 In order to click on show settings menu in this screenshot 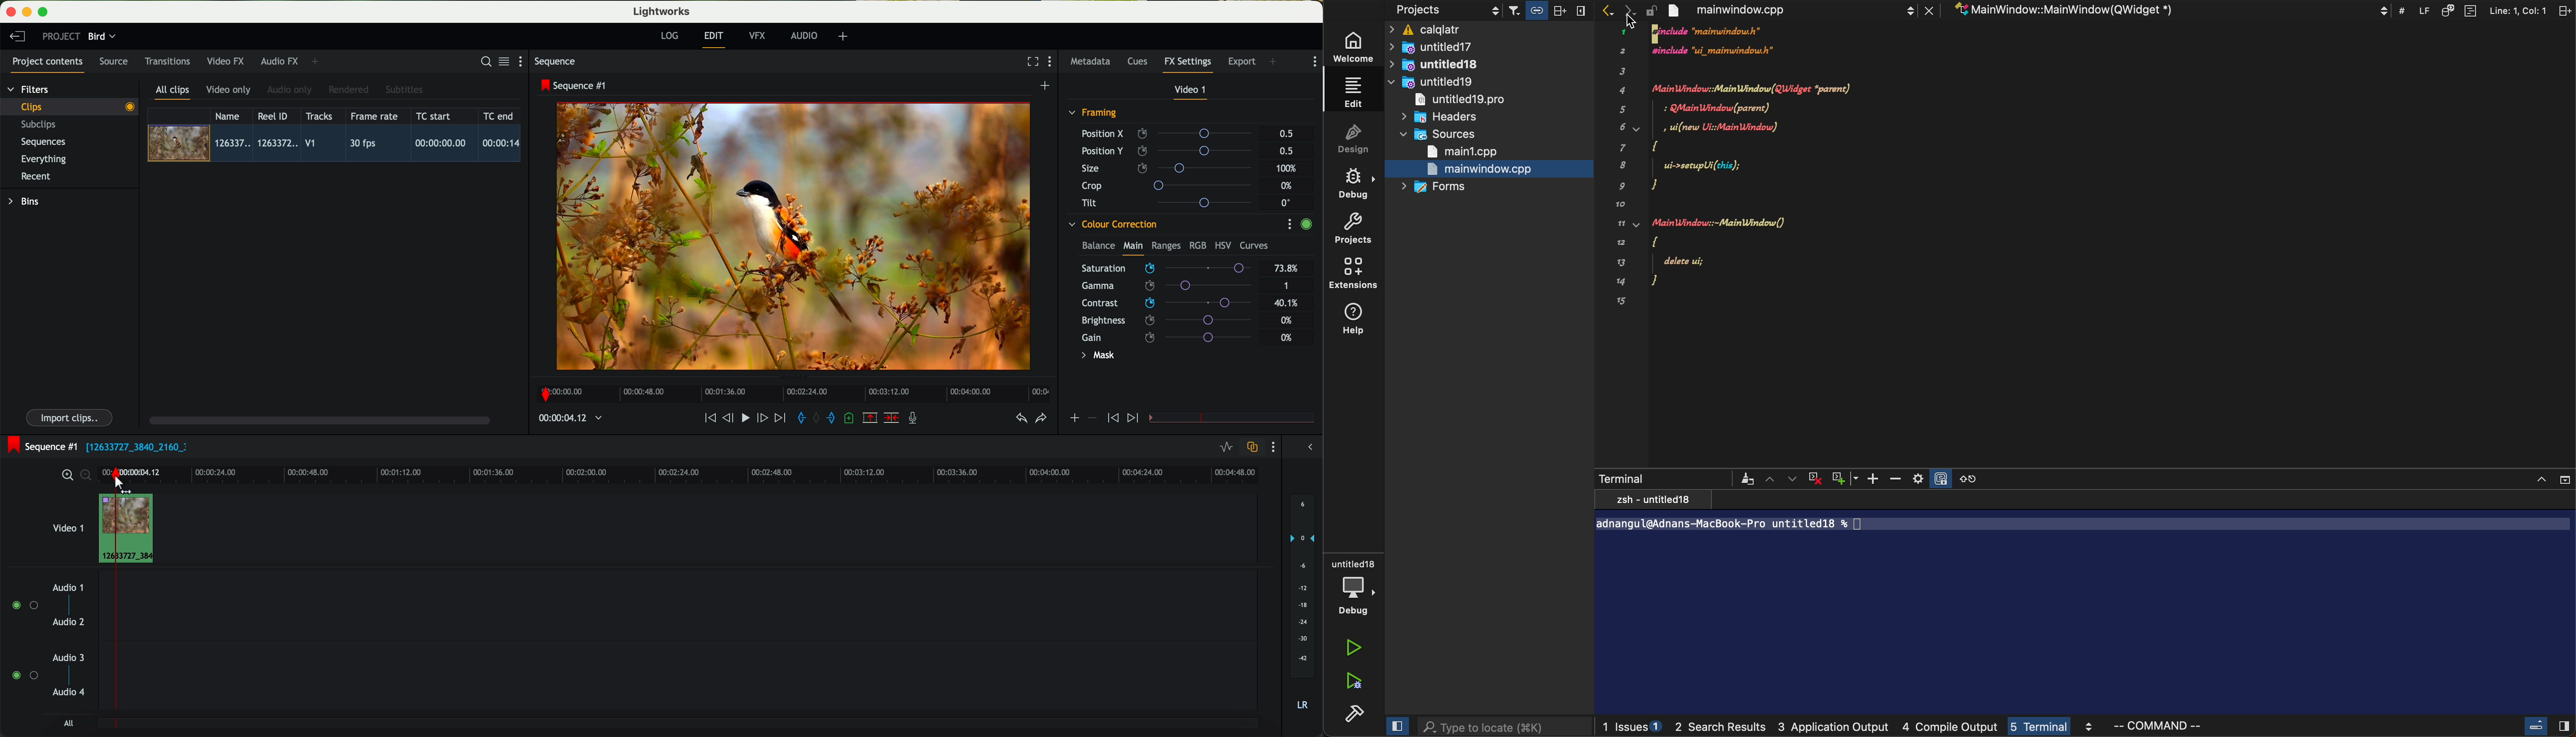, I will do `click(1289, 224)`.